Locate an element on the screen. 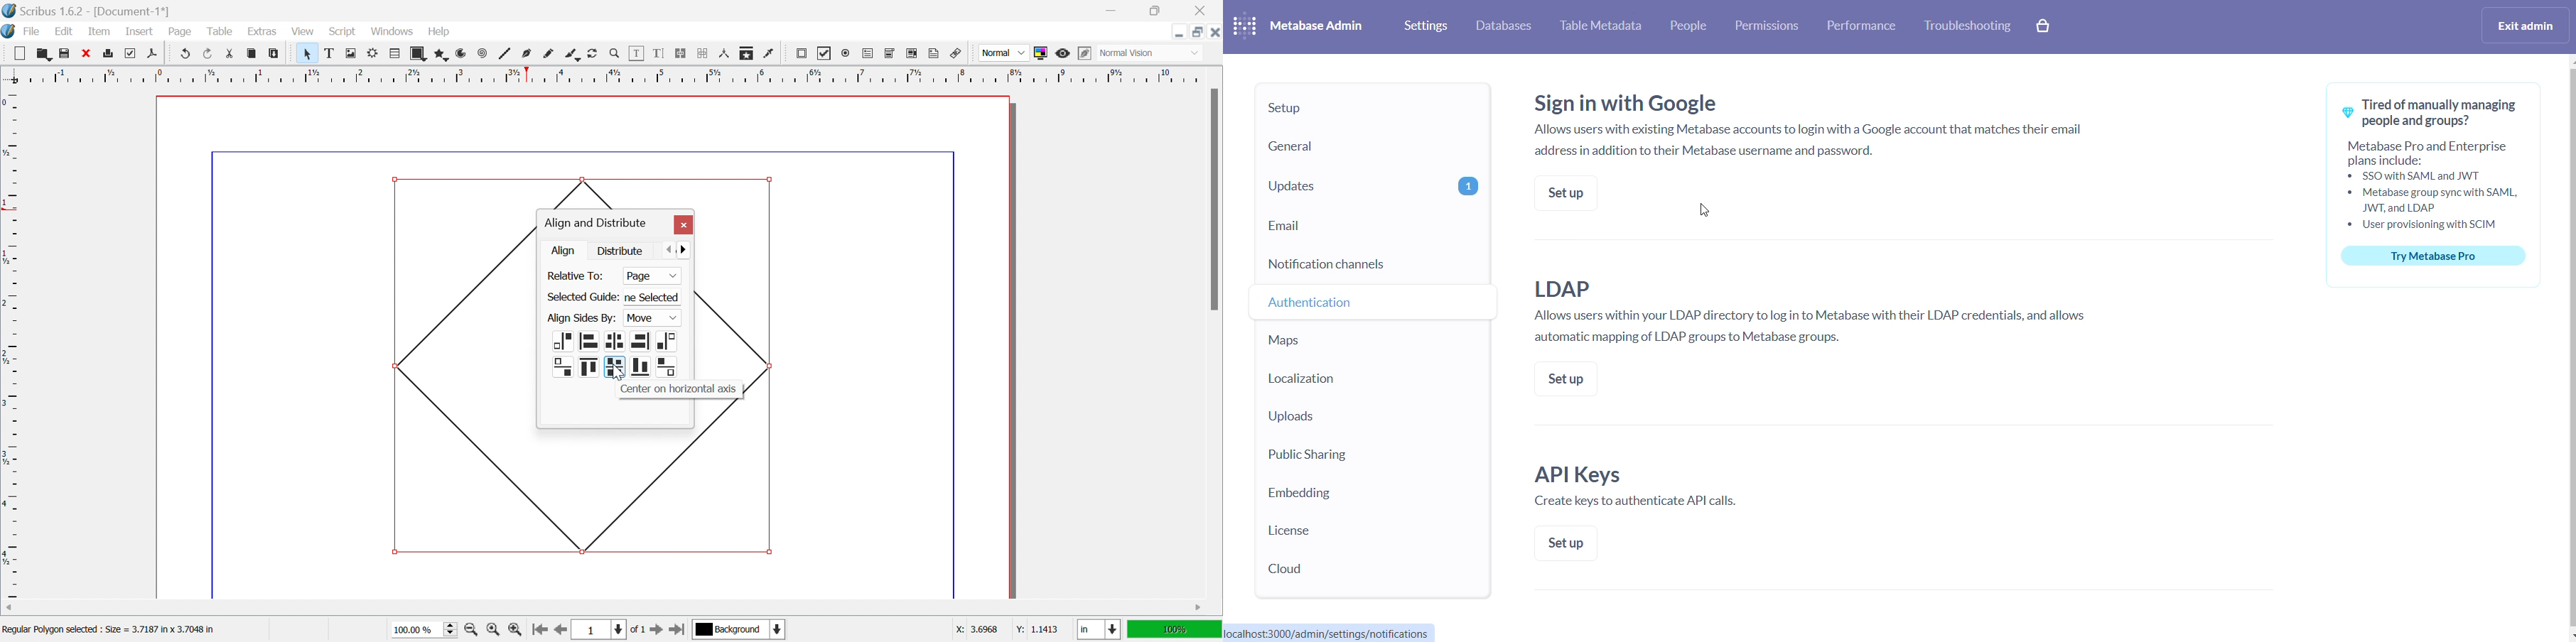 This screenshot has height=644, width=2576. Image frame is located at coordinates (352, 52).